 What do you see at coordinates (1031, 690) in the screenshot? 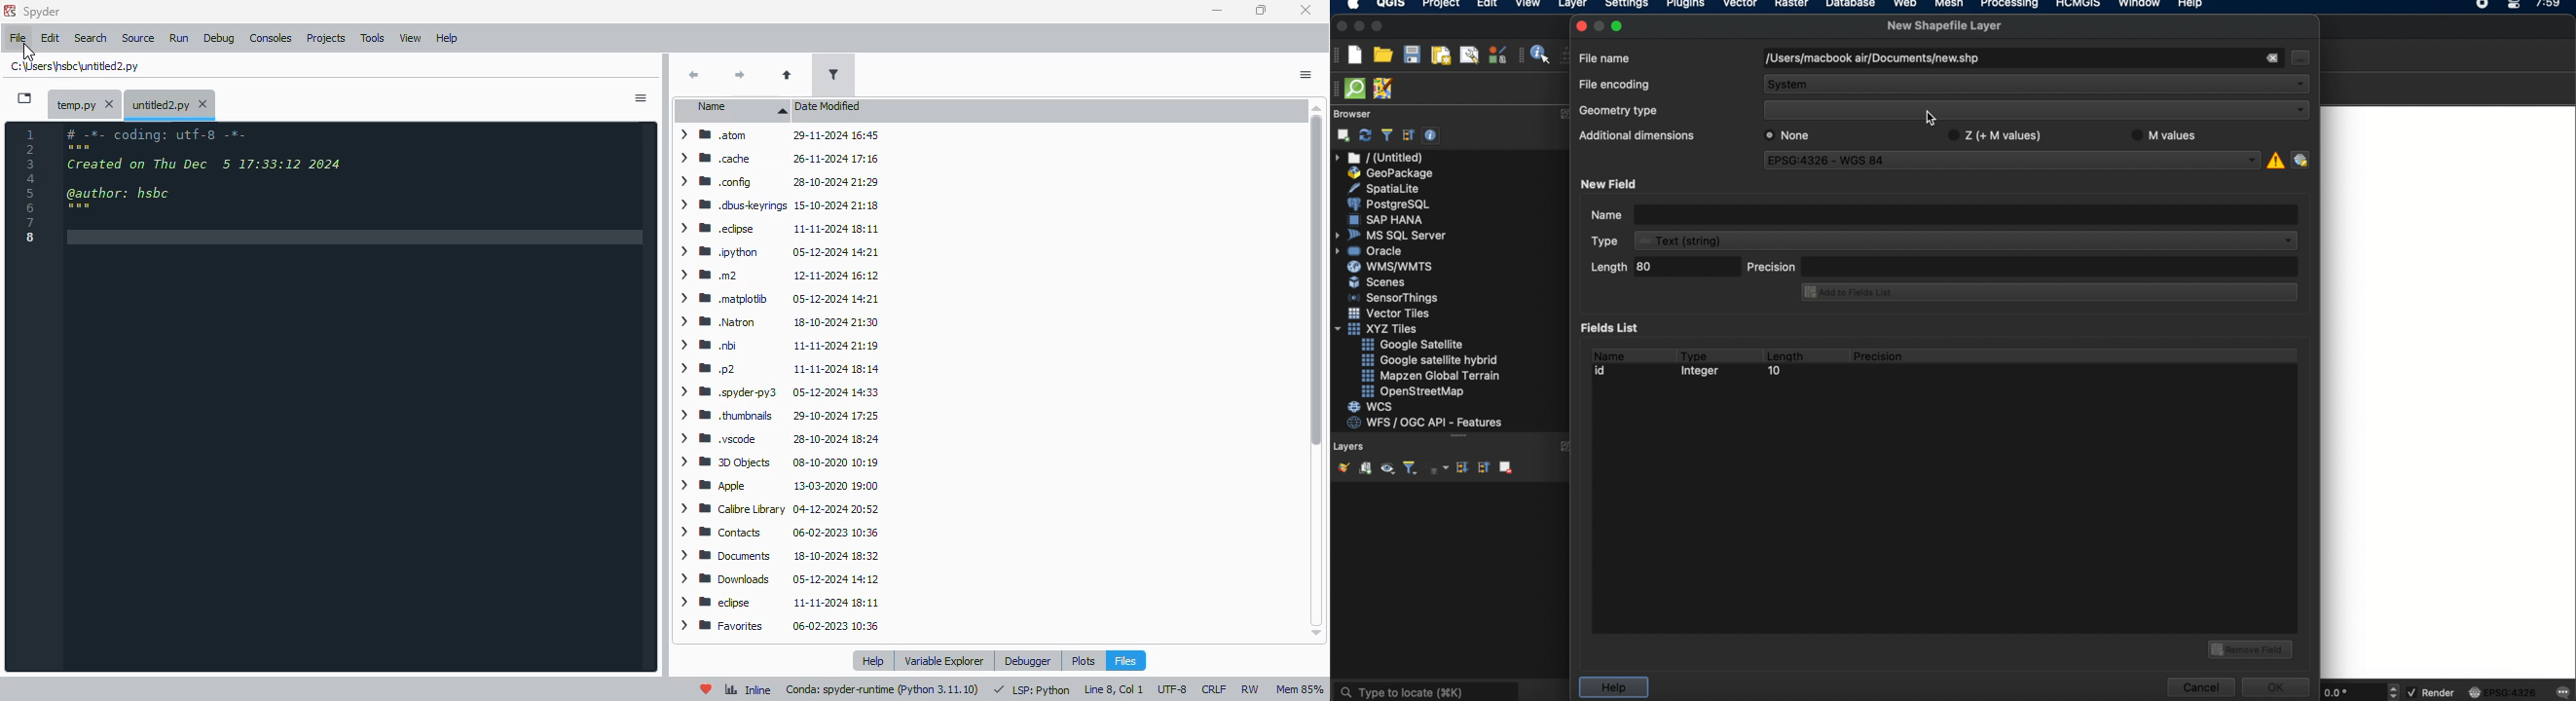
I see `LSP: Python` at bounding box center [1031, 690].